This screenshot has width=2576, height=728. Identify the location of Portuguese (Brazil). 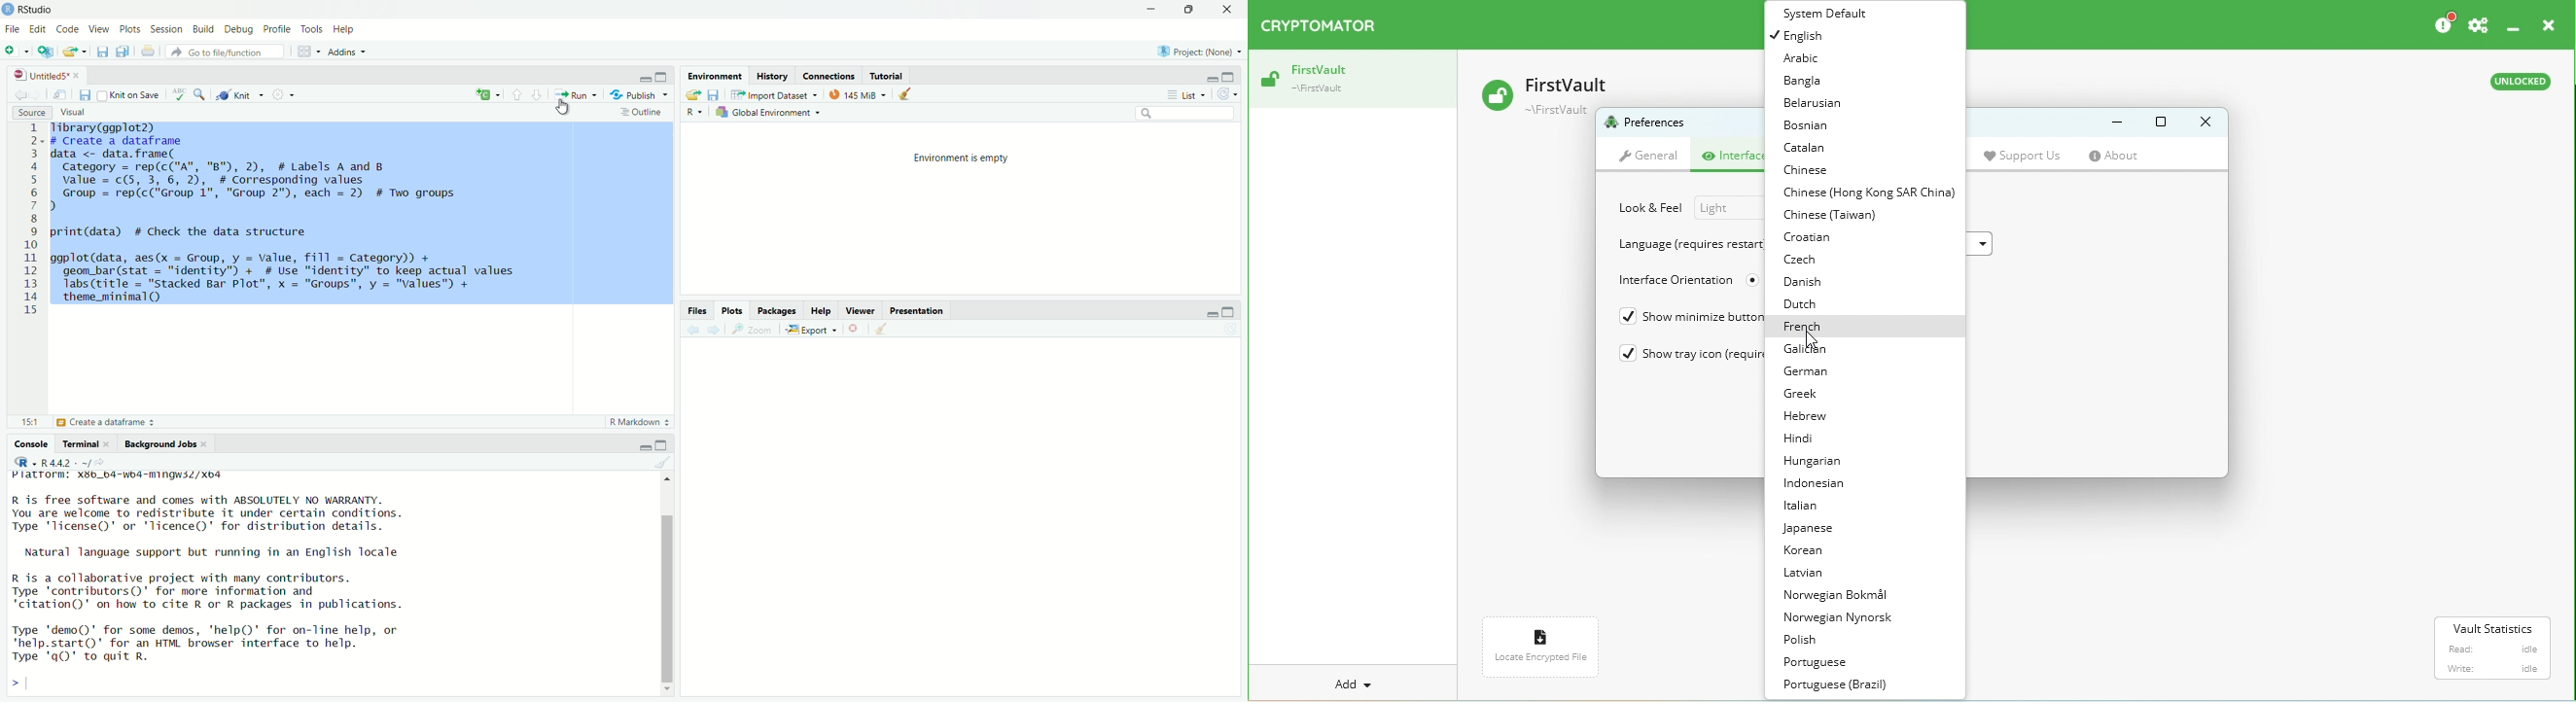
(1842, 686).